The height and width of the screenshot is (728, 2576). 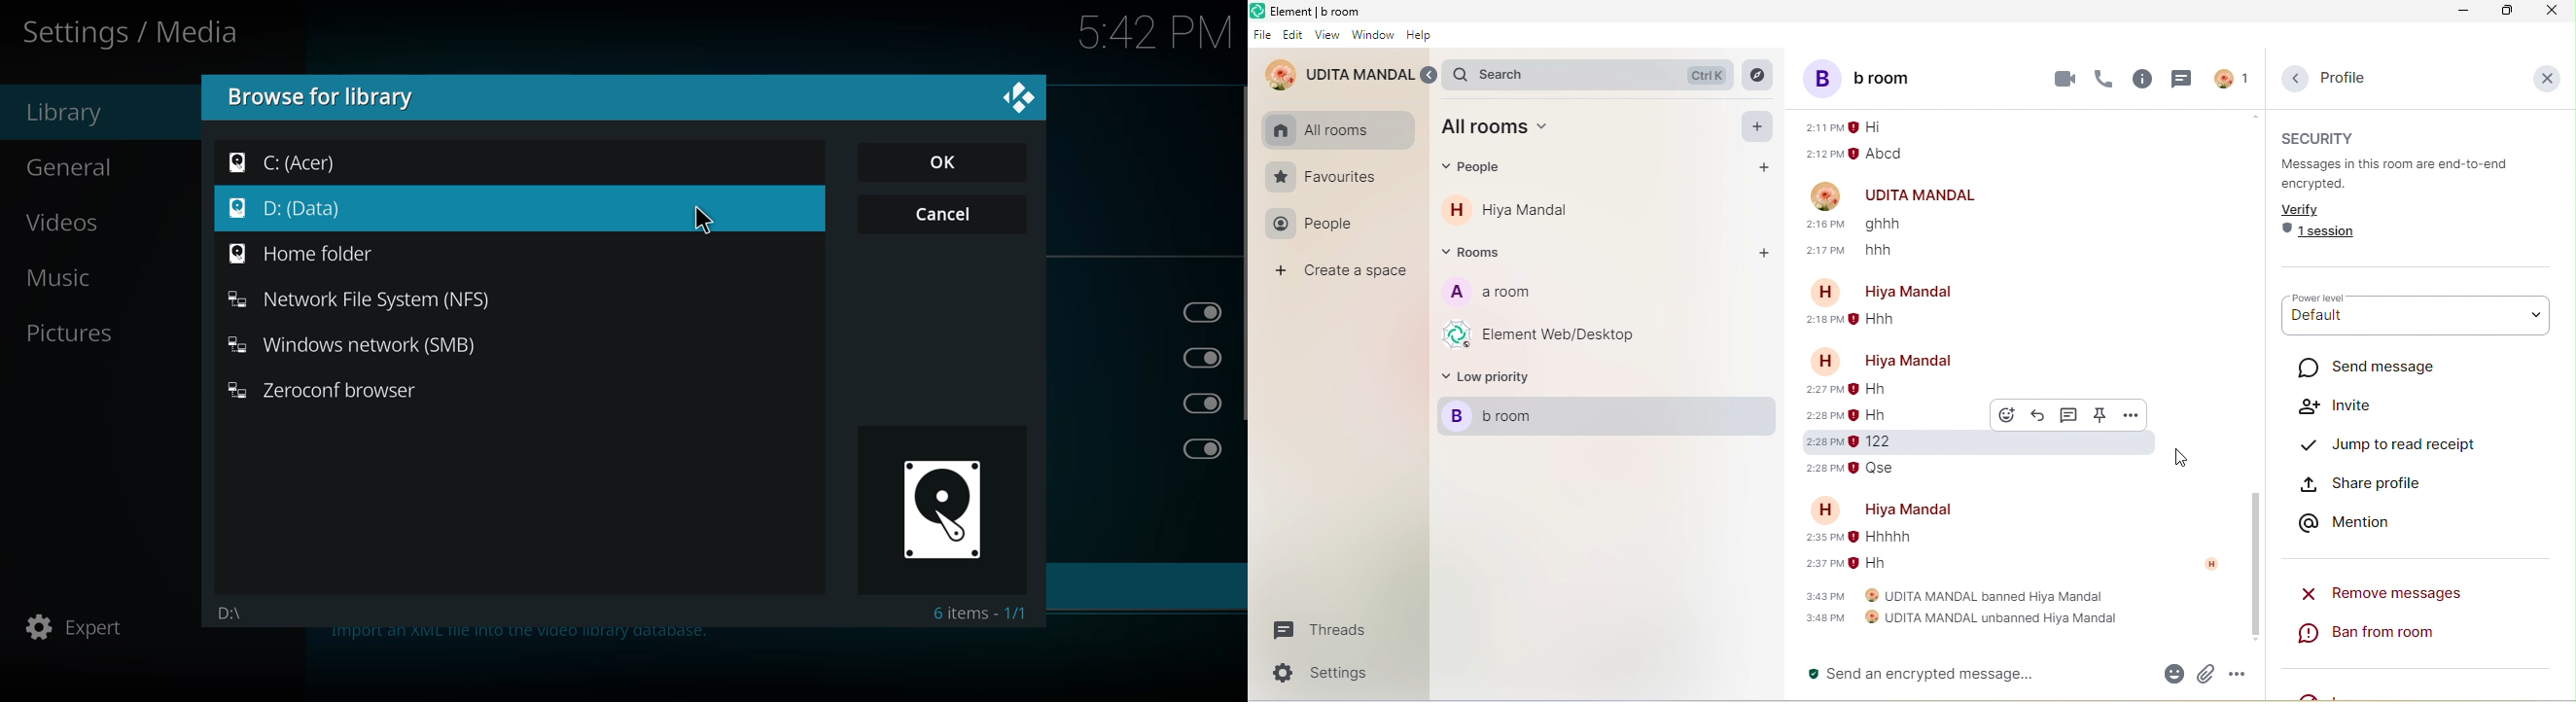 What do you see at coordinates (1545, 333) in the screenshot?
I see `element web/desktop` at bounding box center [1545, 333].